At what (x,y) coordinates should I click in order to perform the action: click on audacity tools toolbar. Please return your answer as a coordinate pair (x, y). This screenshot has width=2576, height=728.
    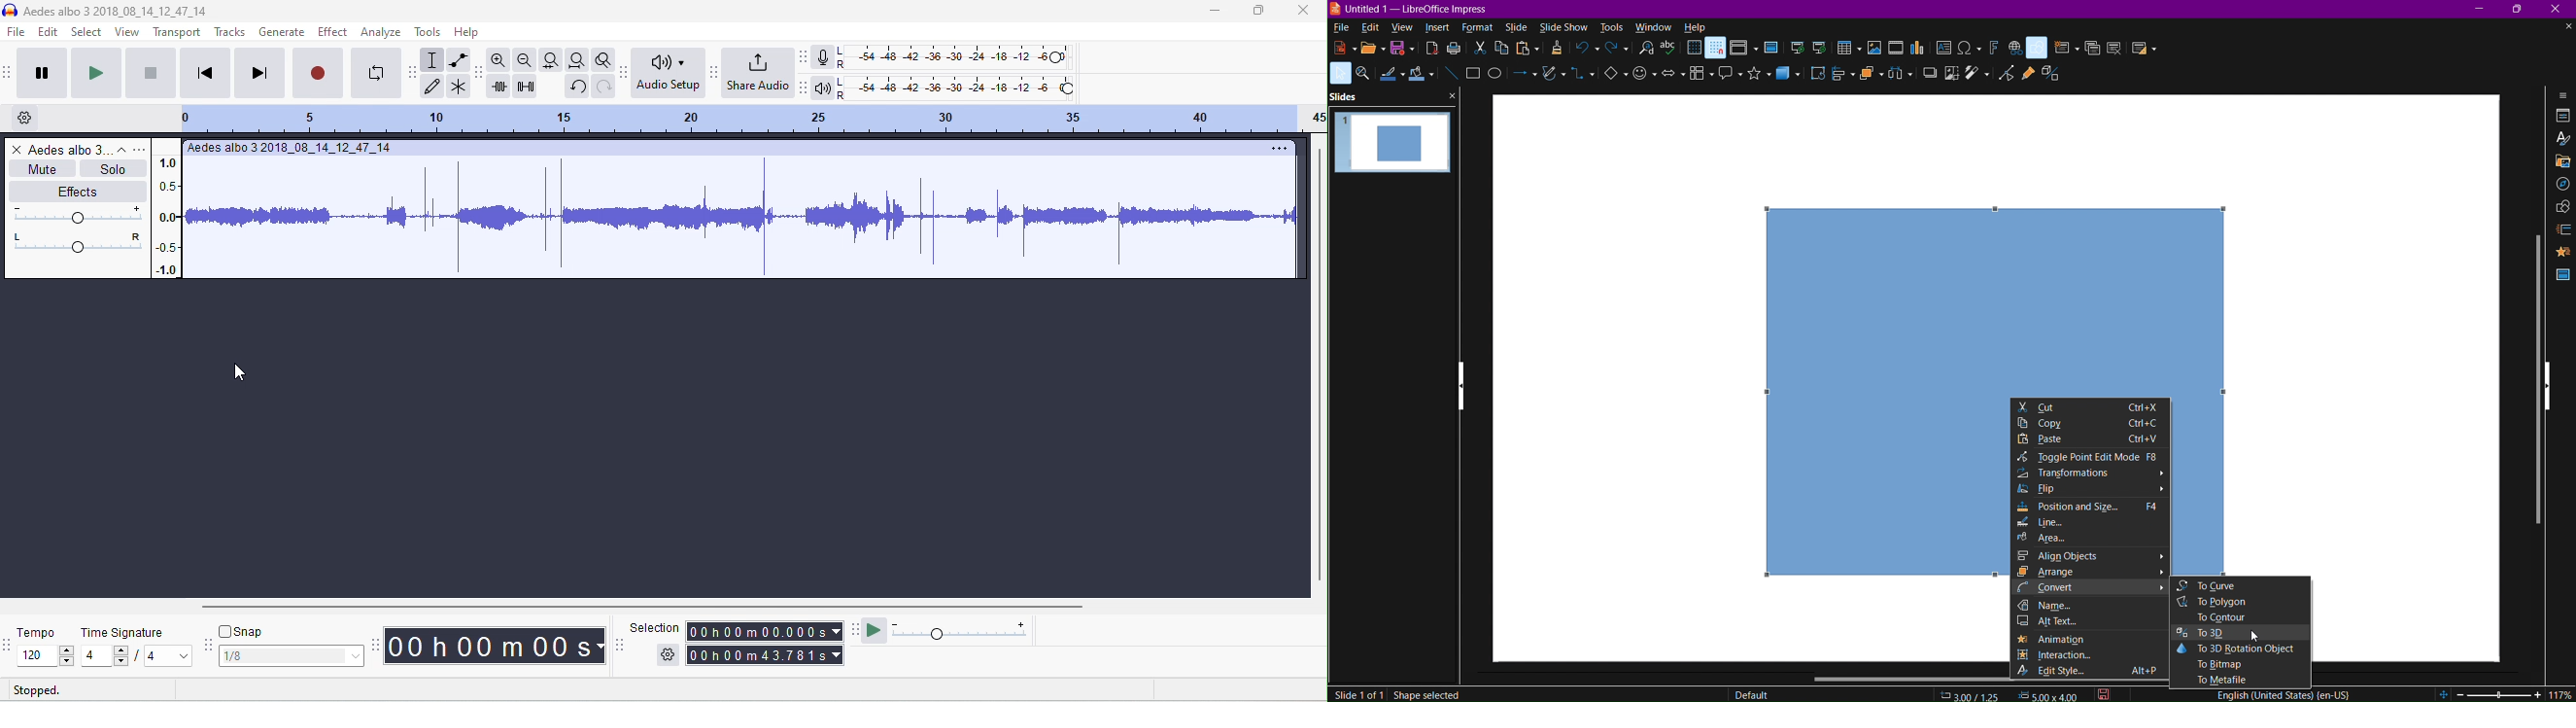
    Looking at the image, I should click on (415, 72).